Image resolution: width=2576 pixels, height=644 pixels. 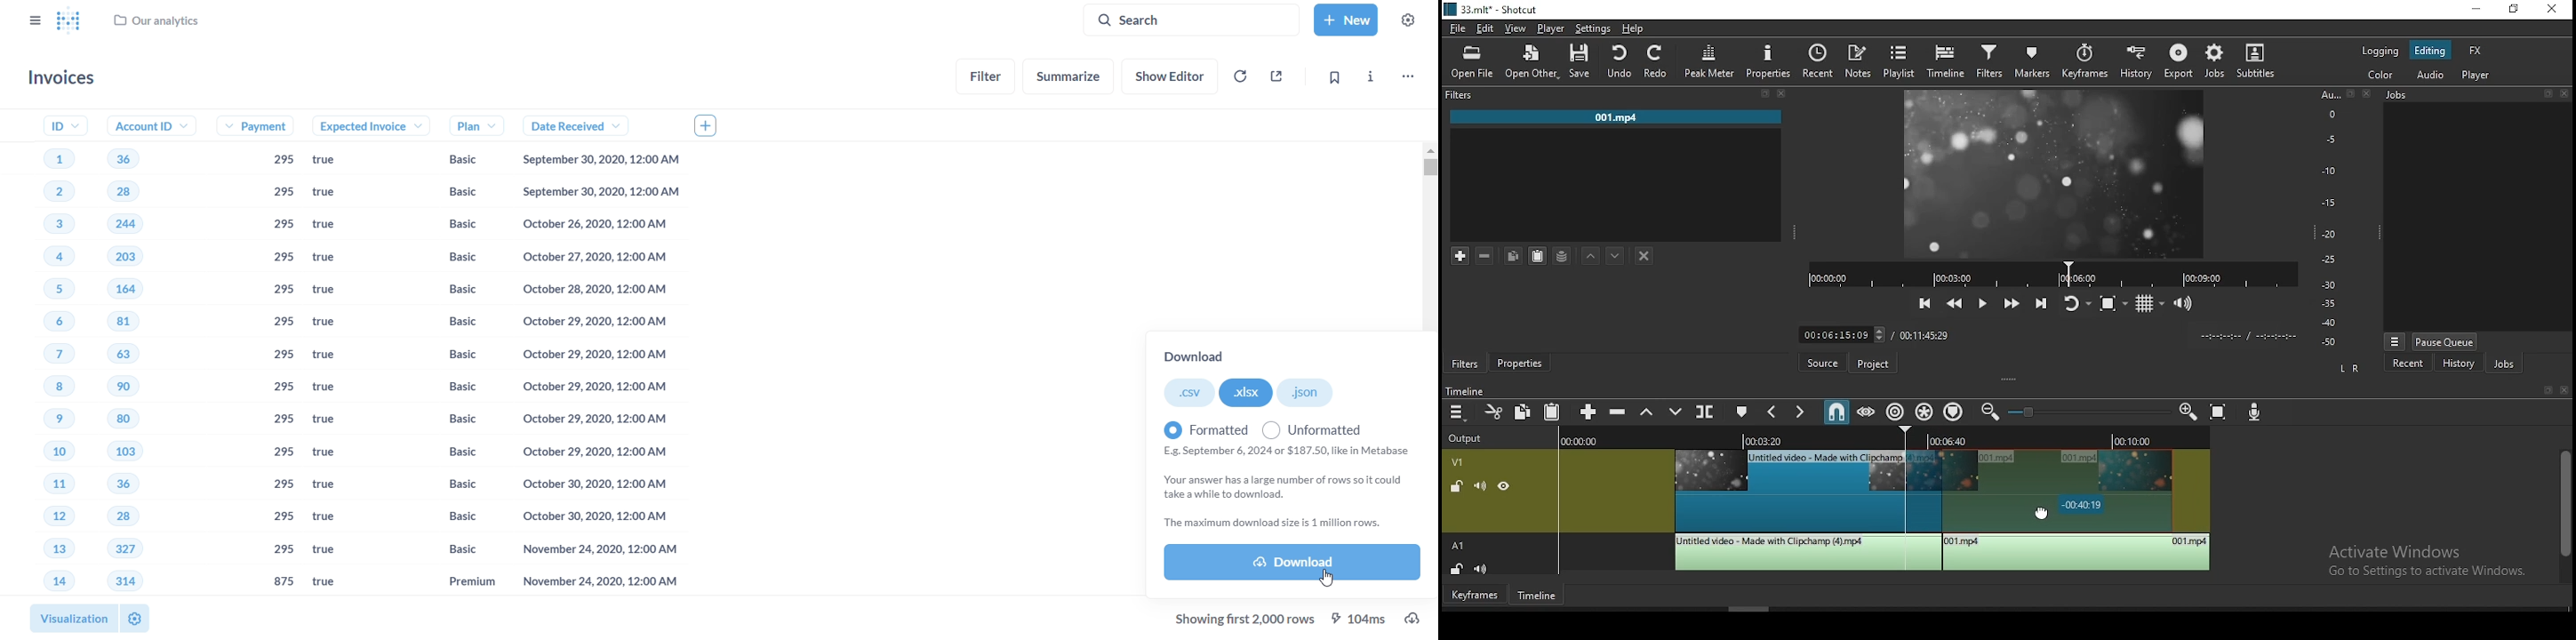 What do you see at coordinates (2381, 74) in the screenshot?
I see `color` at bounding box center [2381, 74].